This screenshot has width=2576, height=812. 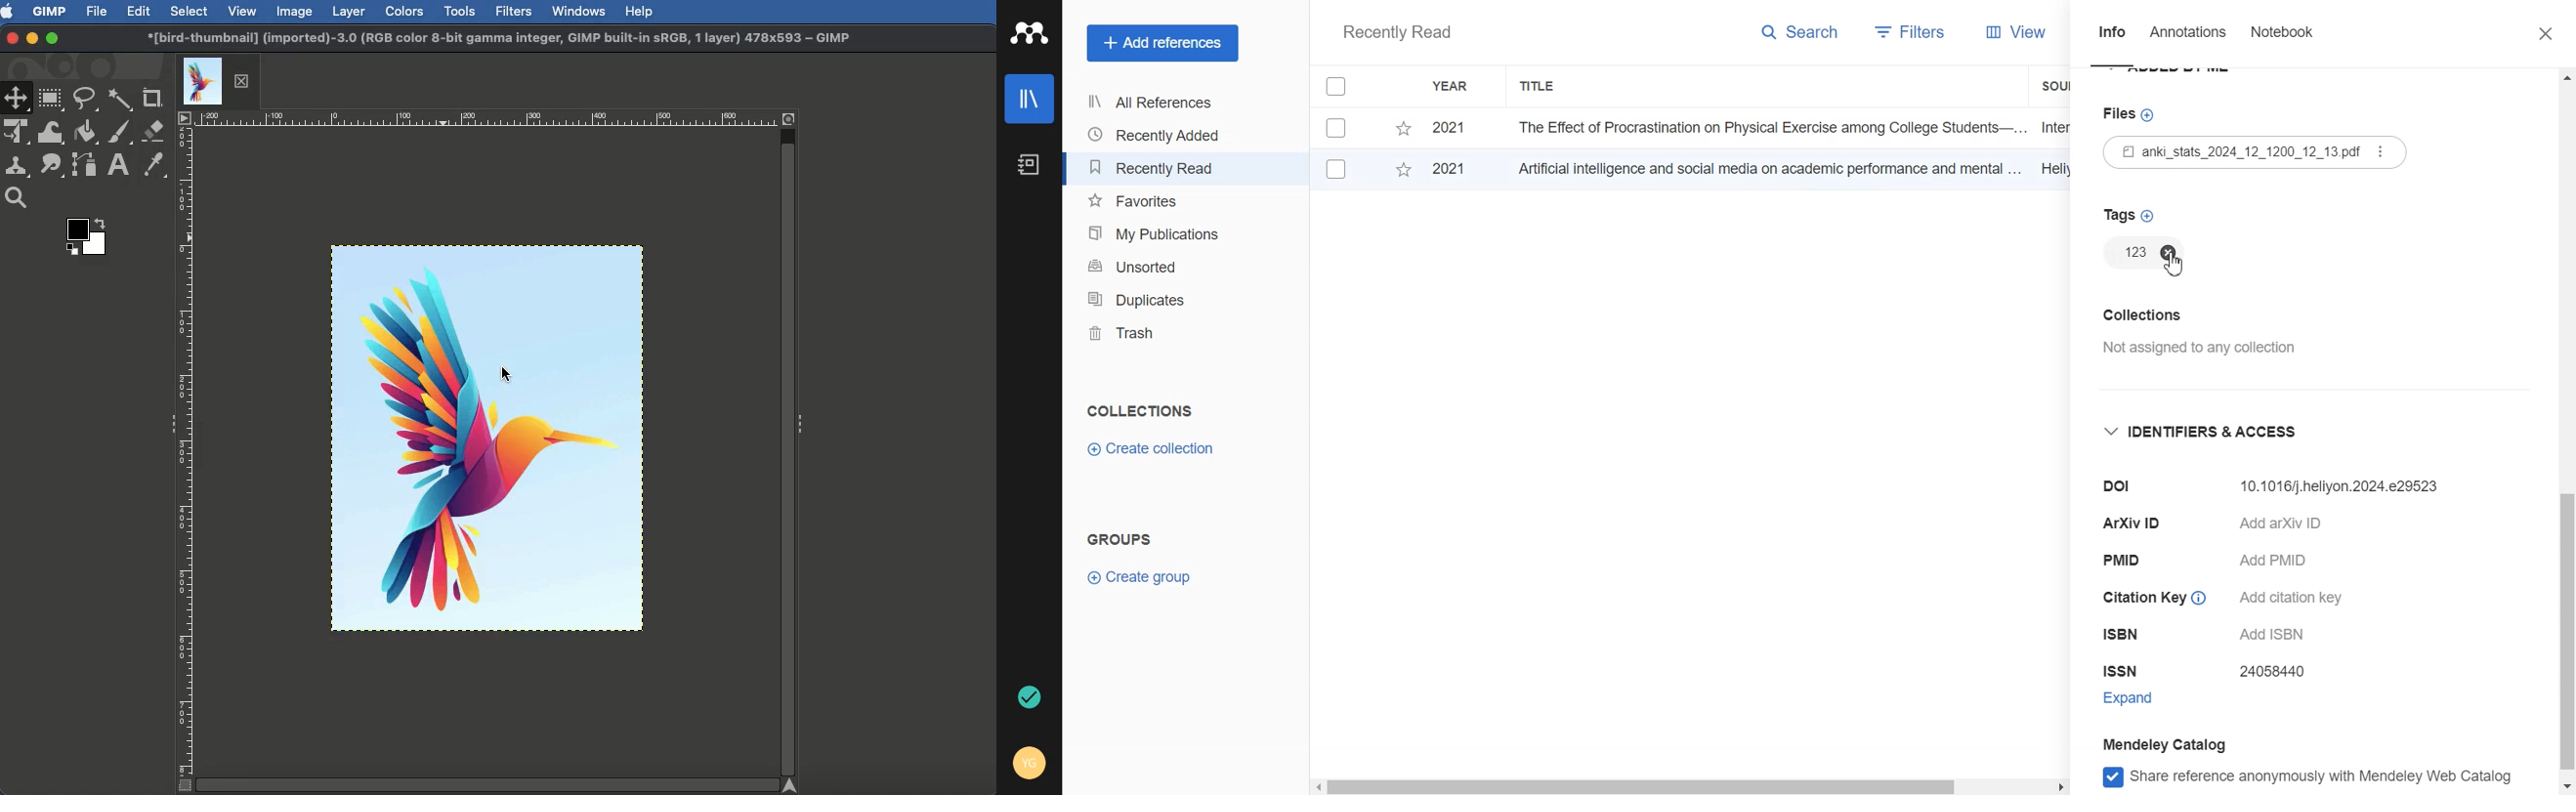 What do you see at coordinates (2191, 36) in the screenshot?
I see `Annotations` at bounding box center [2191, 36].